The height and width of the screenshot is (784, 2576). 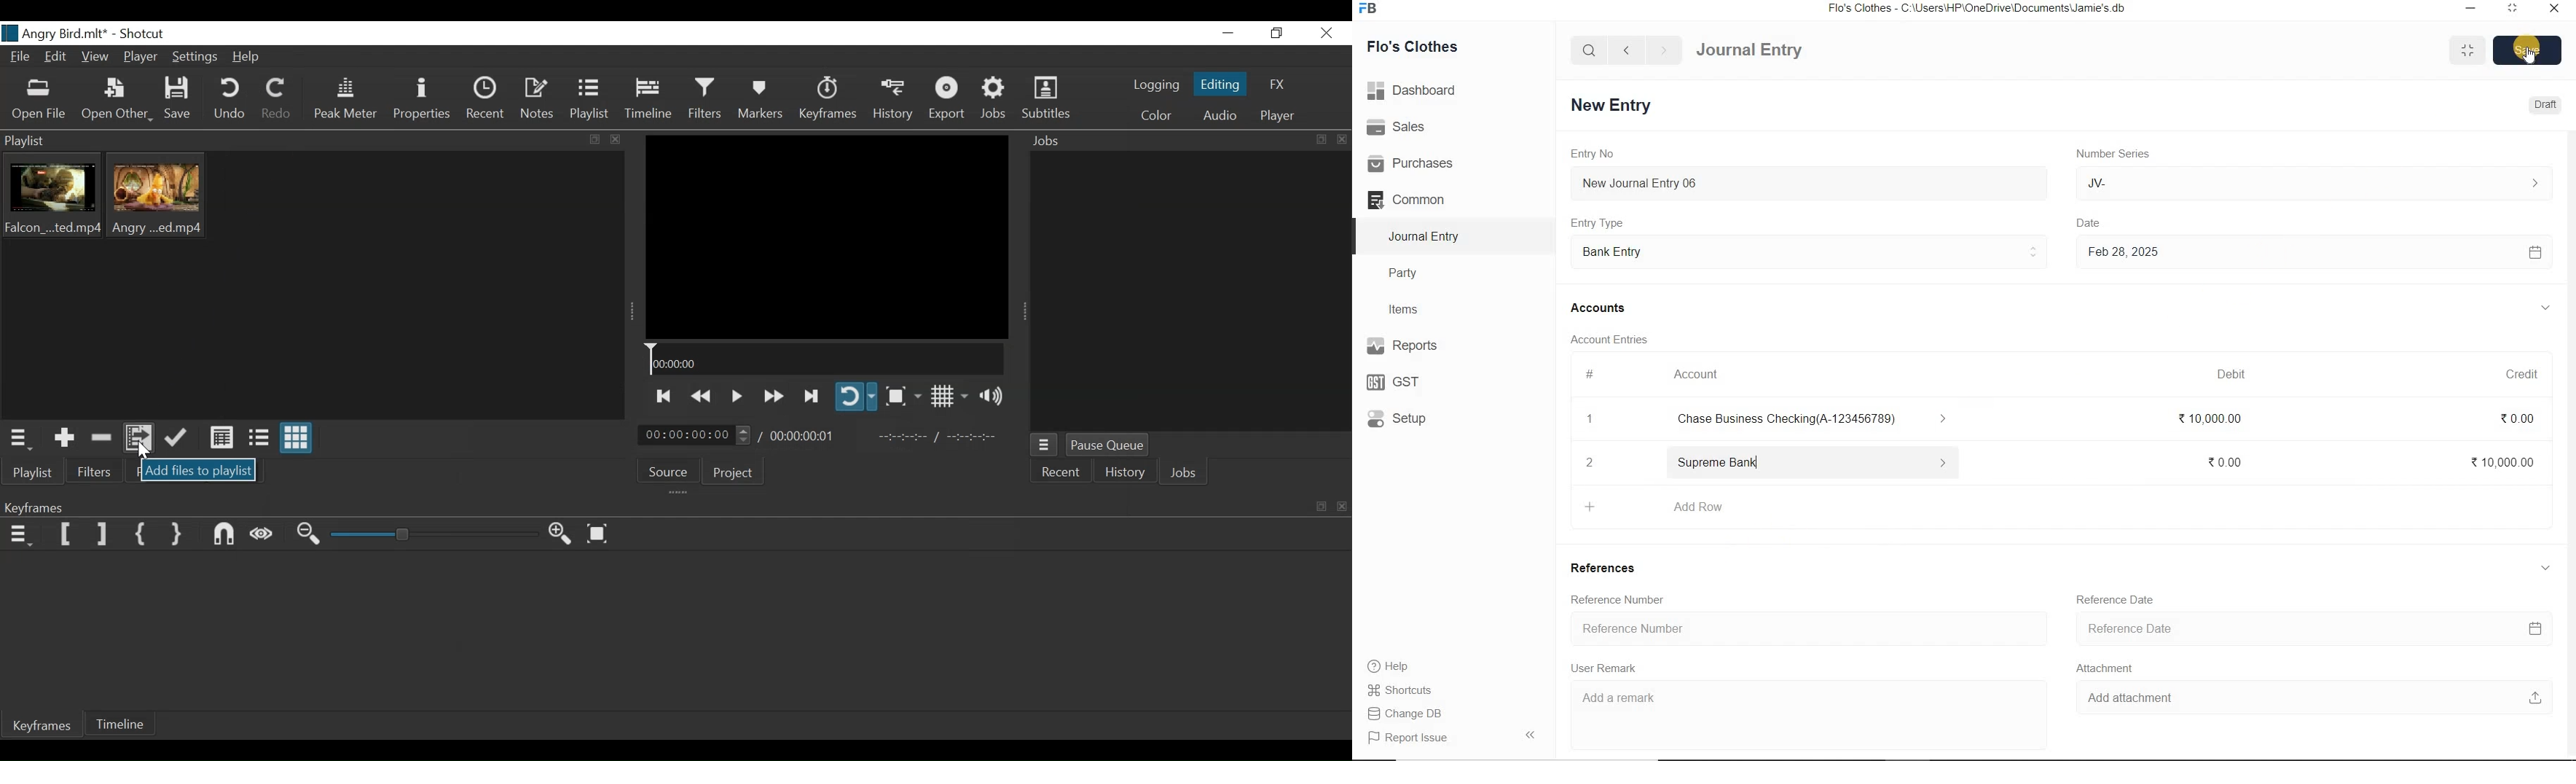 What do you see at coordinates (1810, 629) in the screenshot?
I see `Reference Number` at bounding box center [1810, 629].